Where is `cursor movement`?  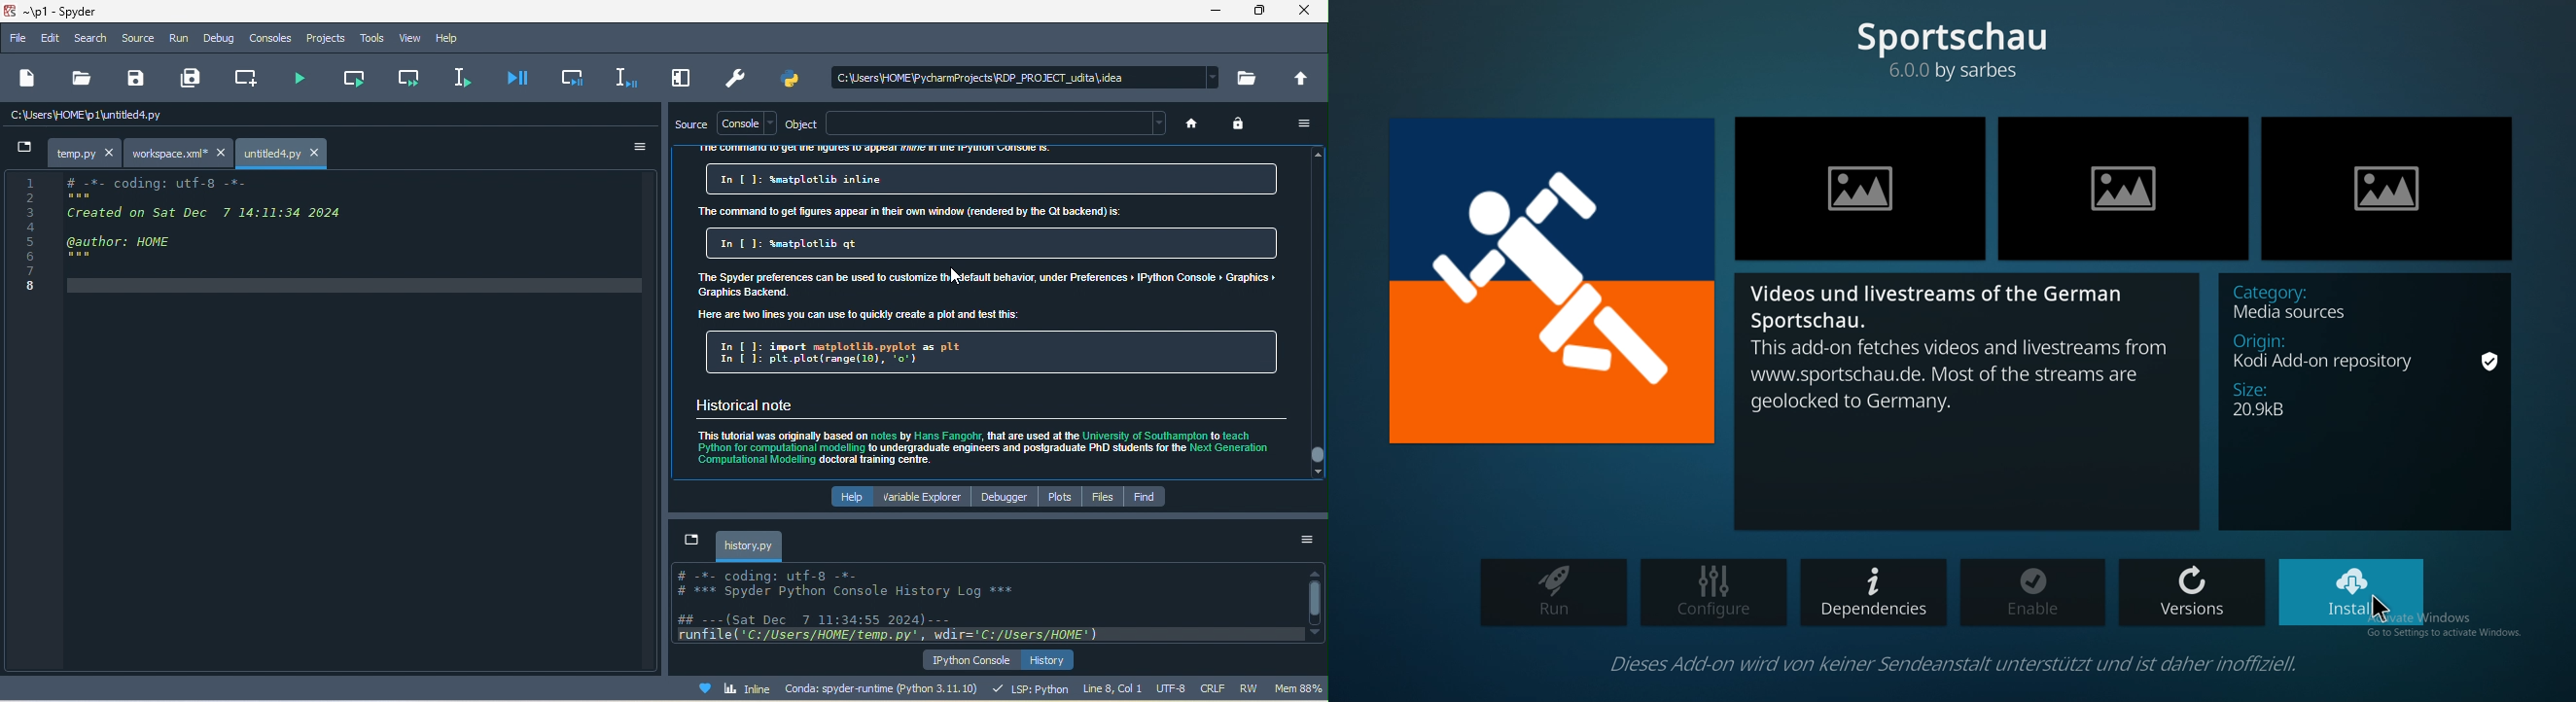
cursor movement is located at coordinates (956, 276).